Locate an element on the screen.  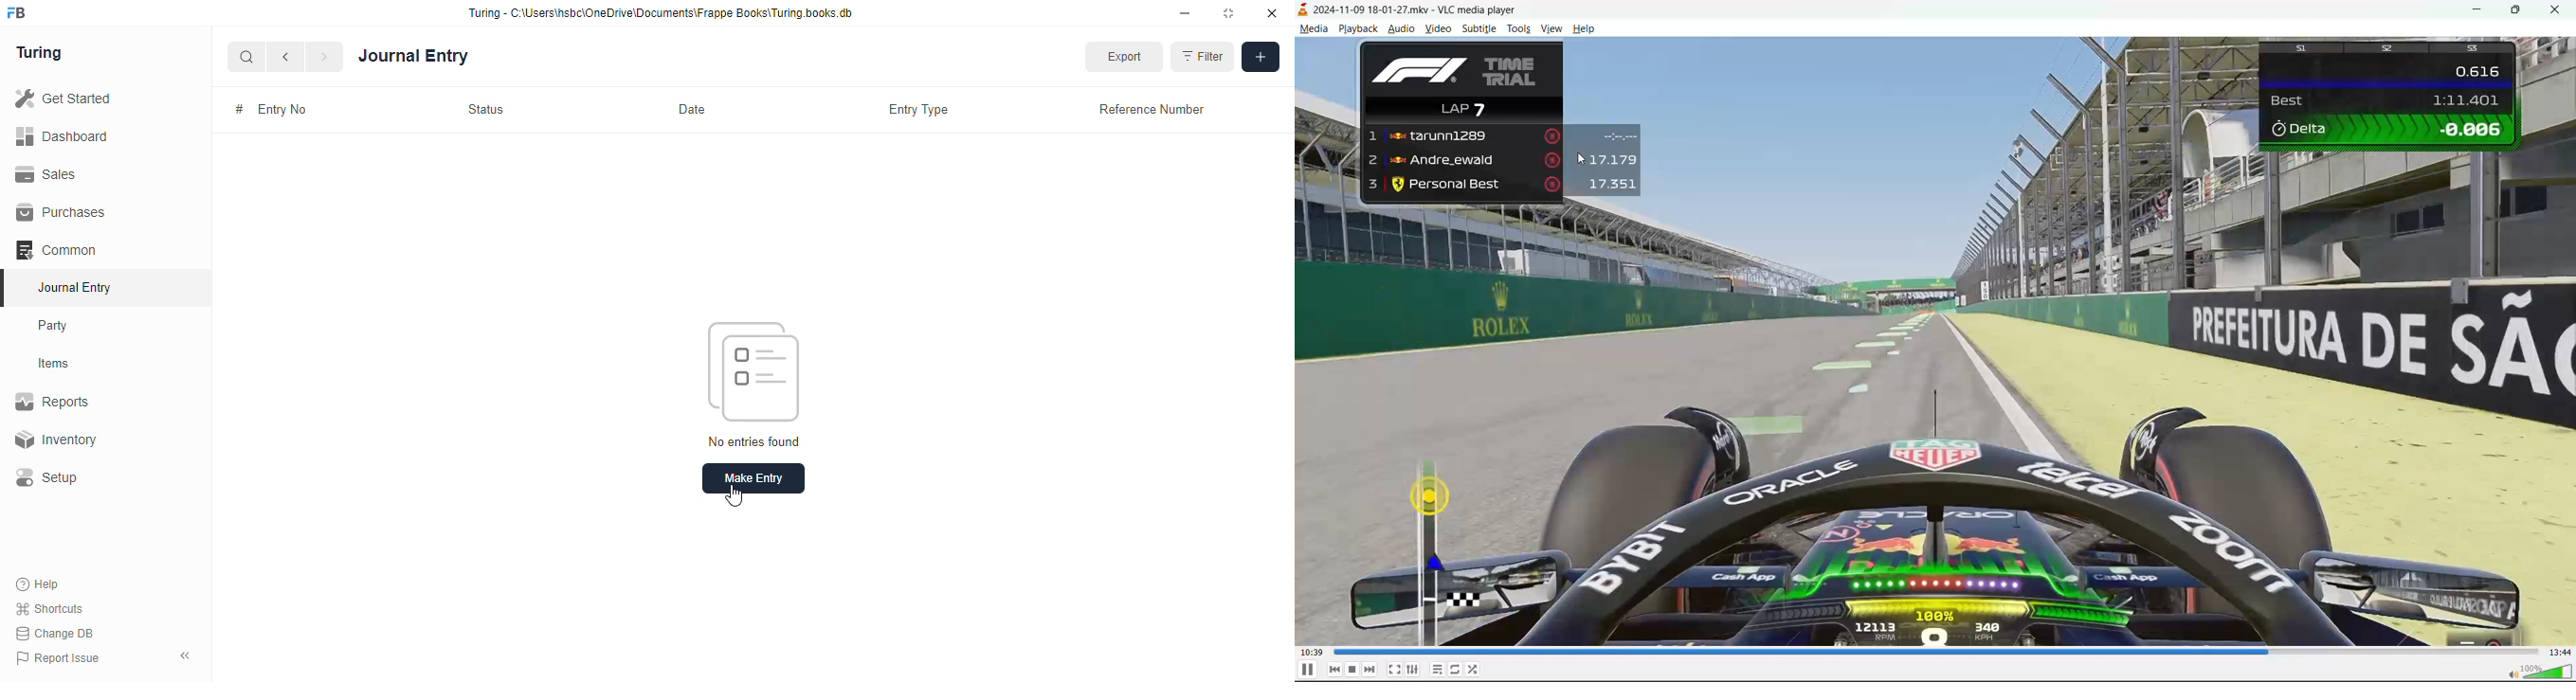
toggle fullscreen is located at coordinates (1393, 667).